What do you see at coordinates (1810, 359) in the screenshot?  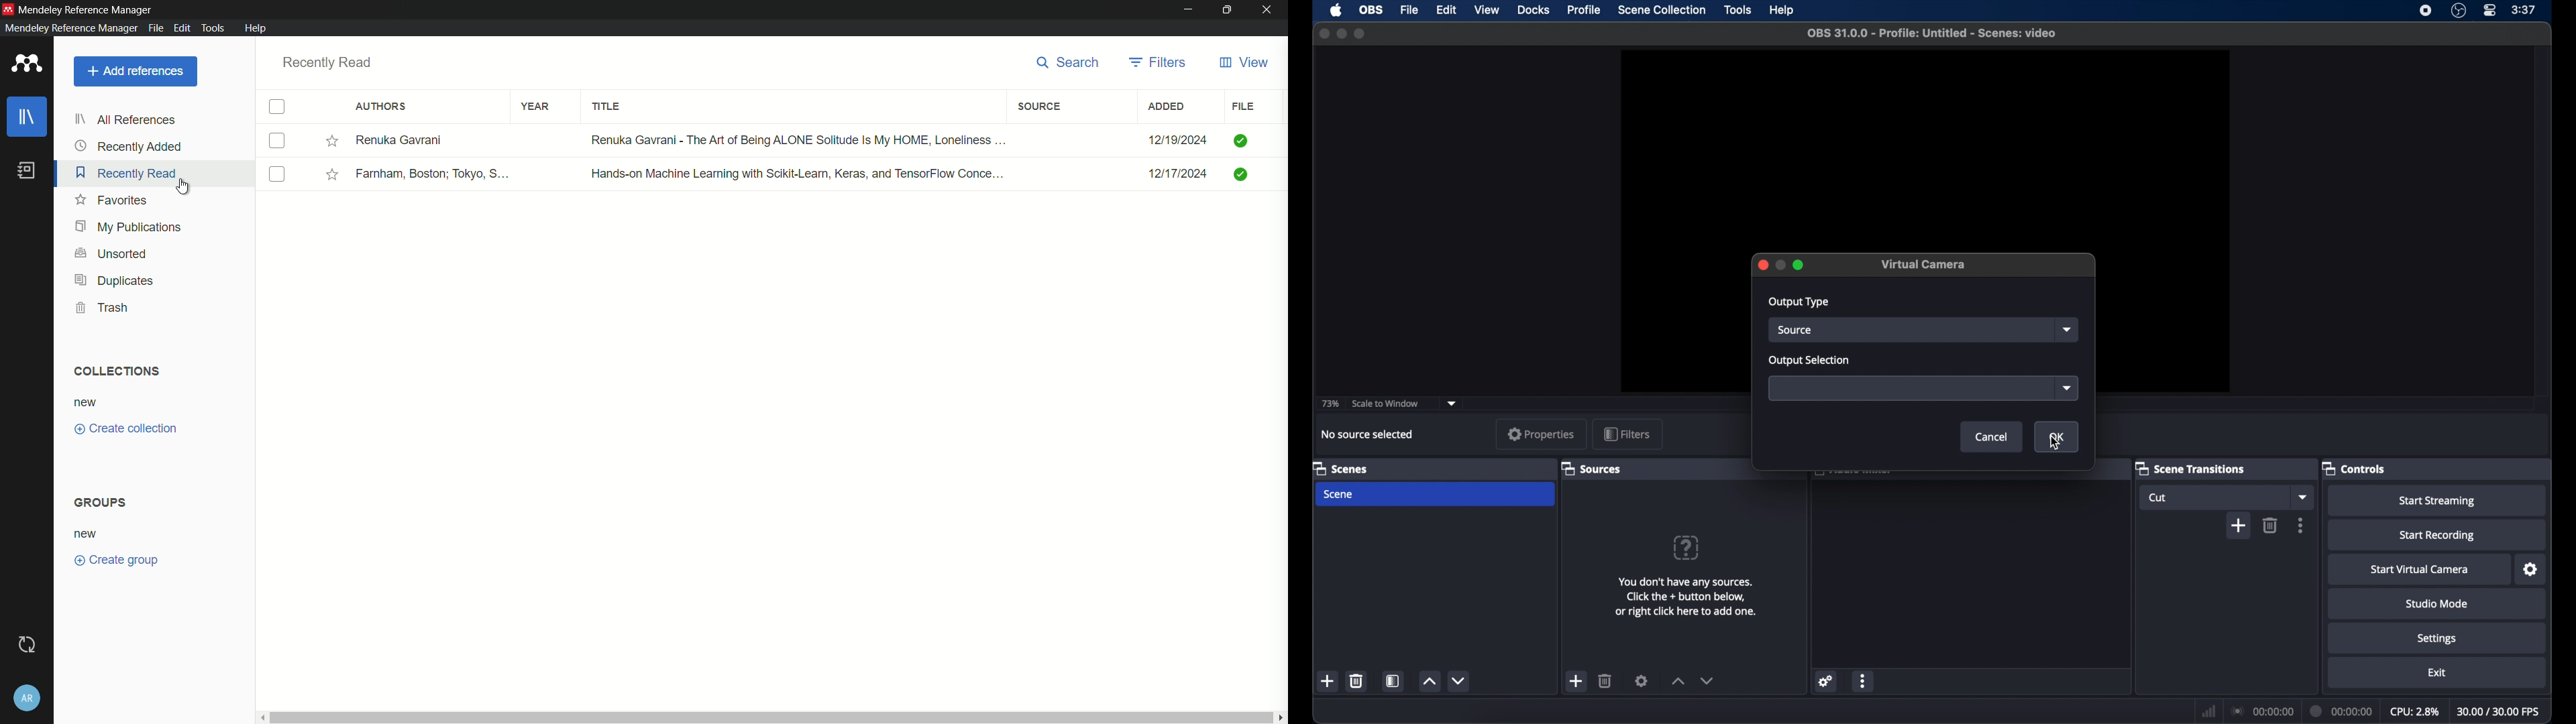 I see `output selection` at bounding box center [1810, 359].